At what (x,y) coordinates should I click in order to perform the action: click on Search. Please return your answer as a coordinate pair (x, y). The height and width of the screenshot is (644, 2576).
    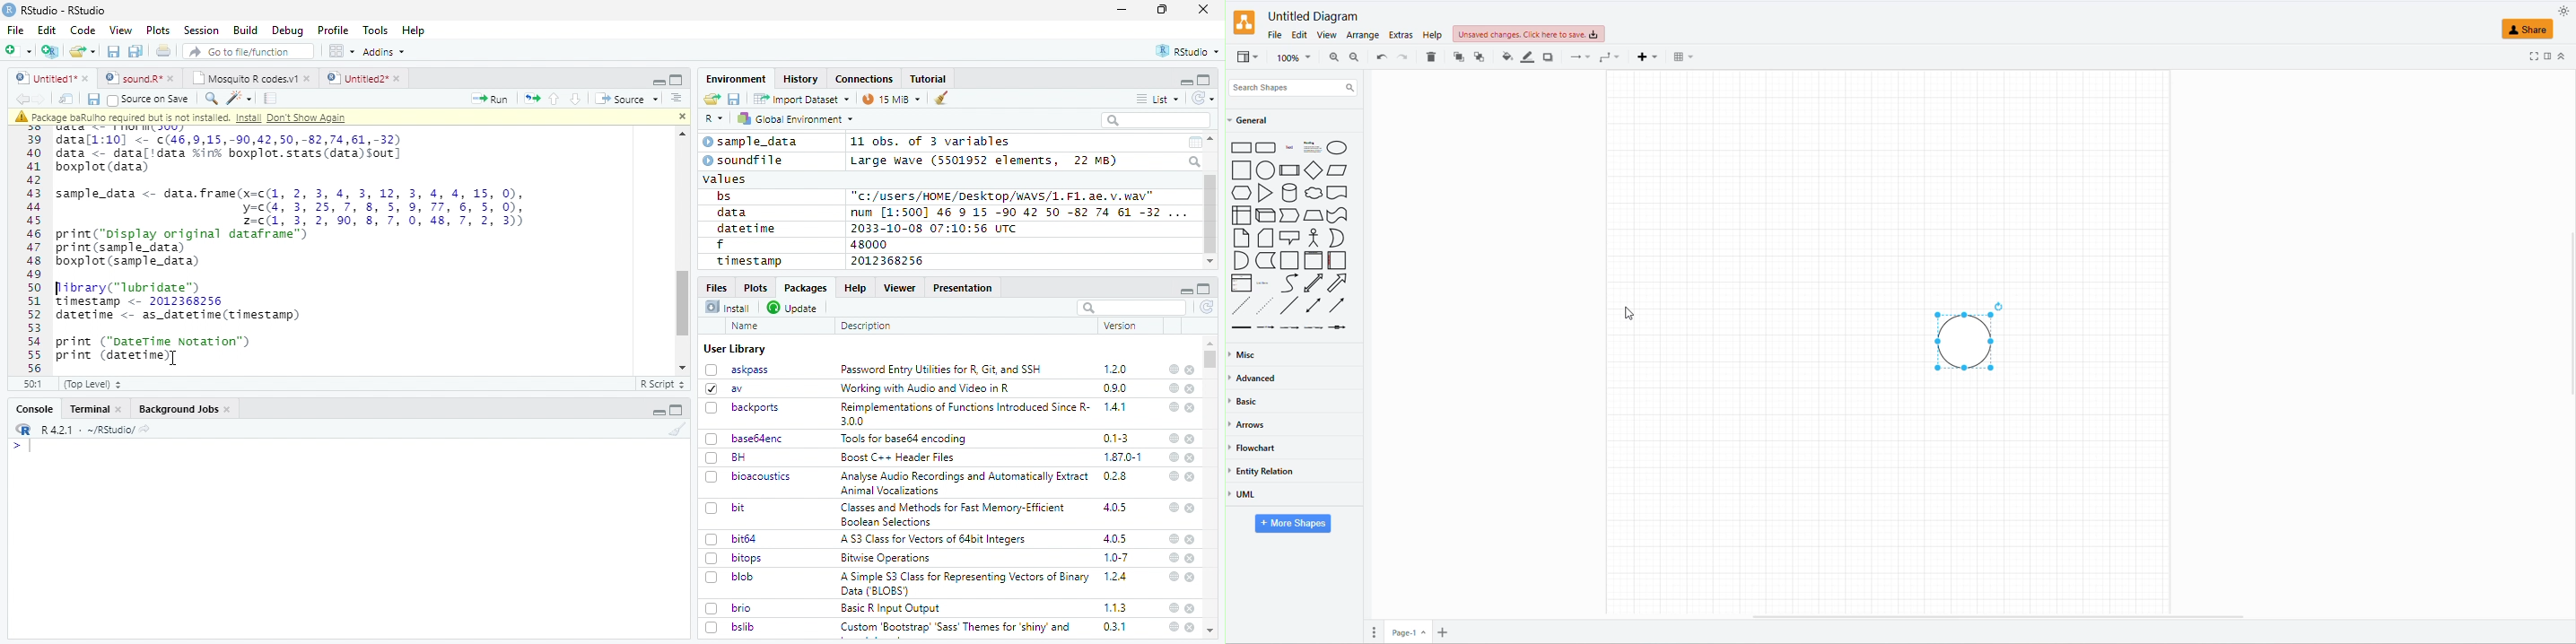
    Looking at the image, I should click on (1196, 161).